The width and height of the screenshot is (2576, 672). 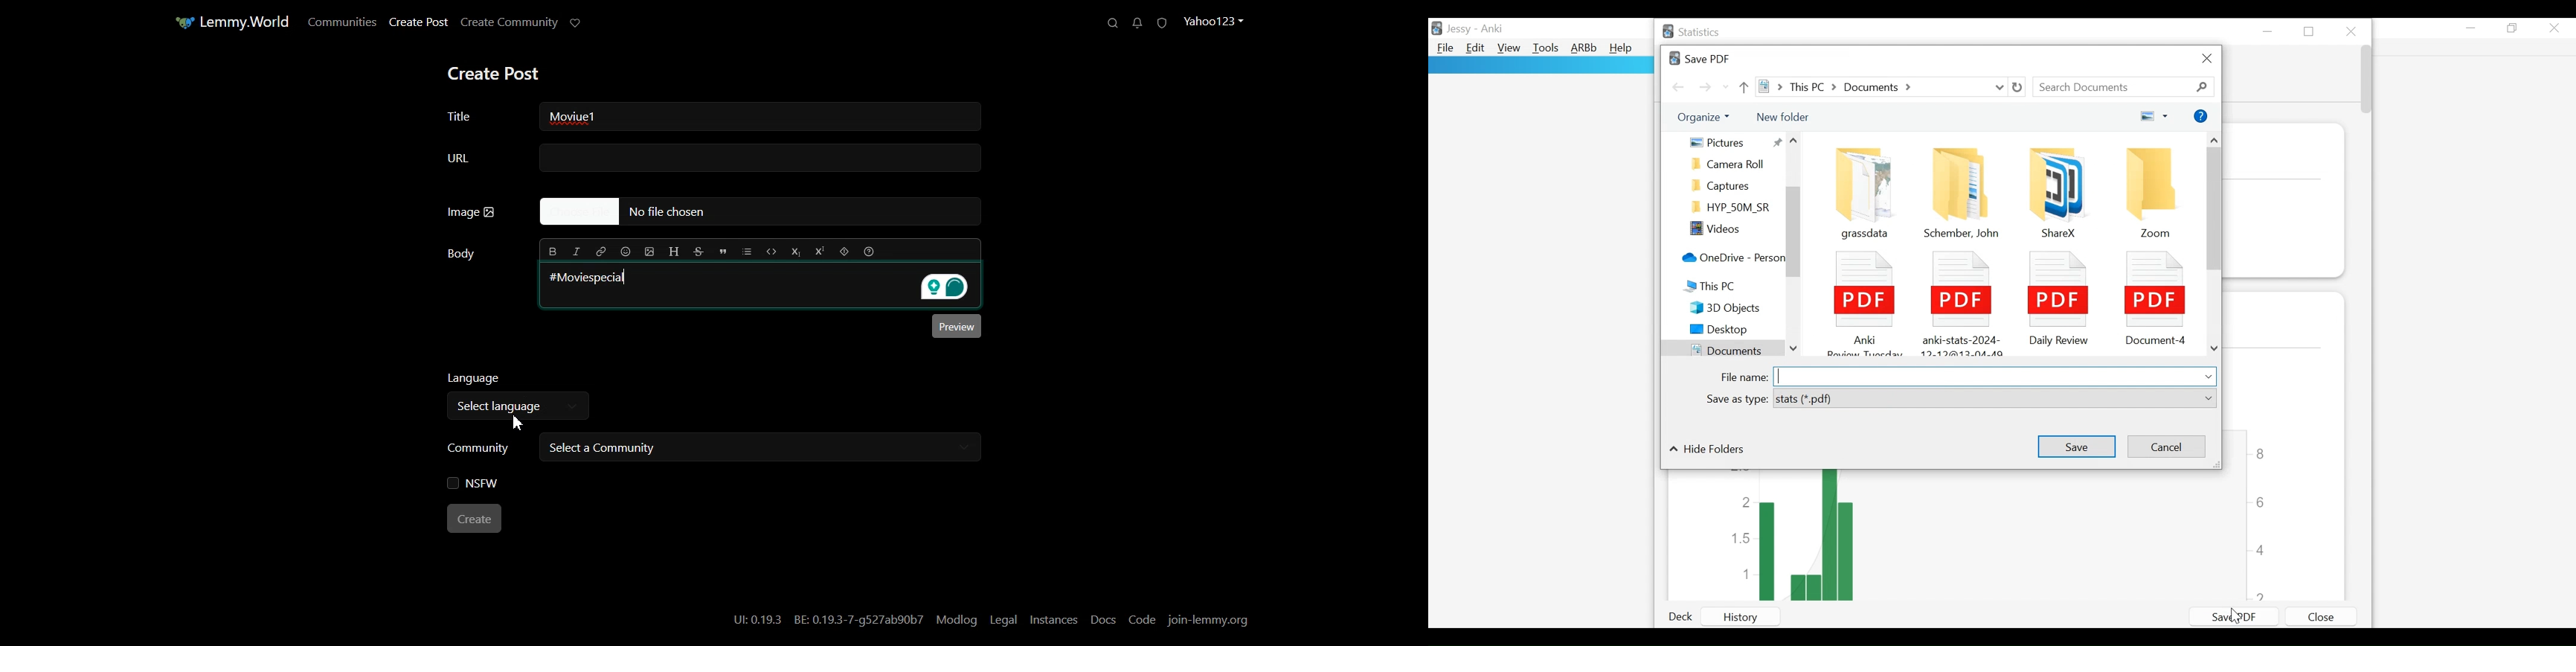 I want to click on #Moviespecial, so click(x=603, y=277).